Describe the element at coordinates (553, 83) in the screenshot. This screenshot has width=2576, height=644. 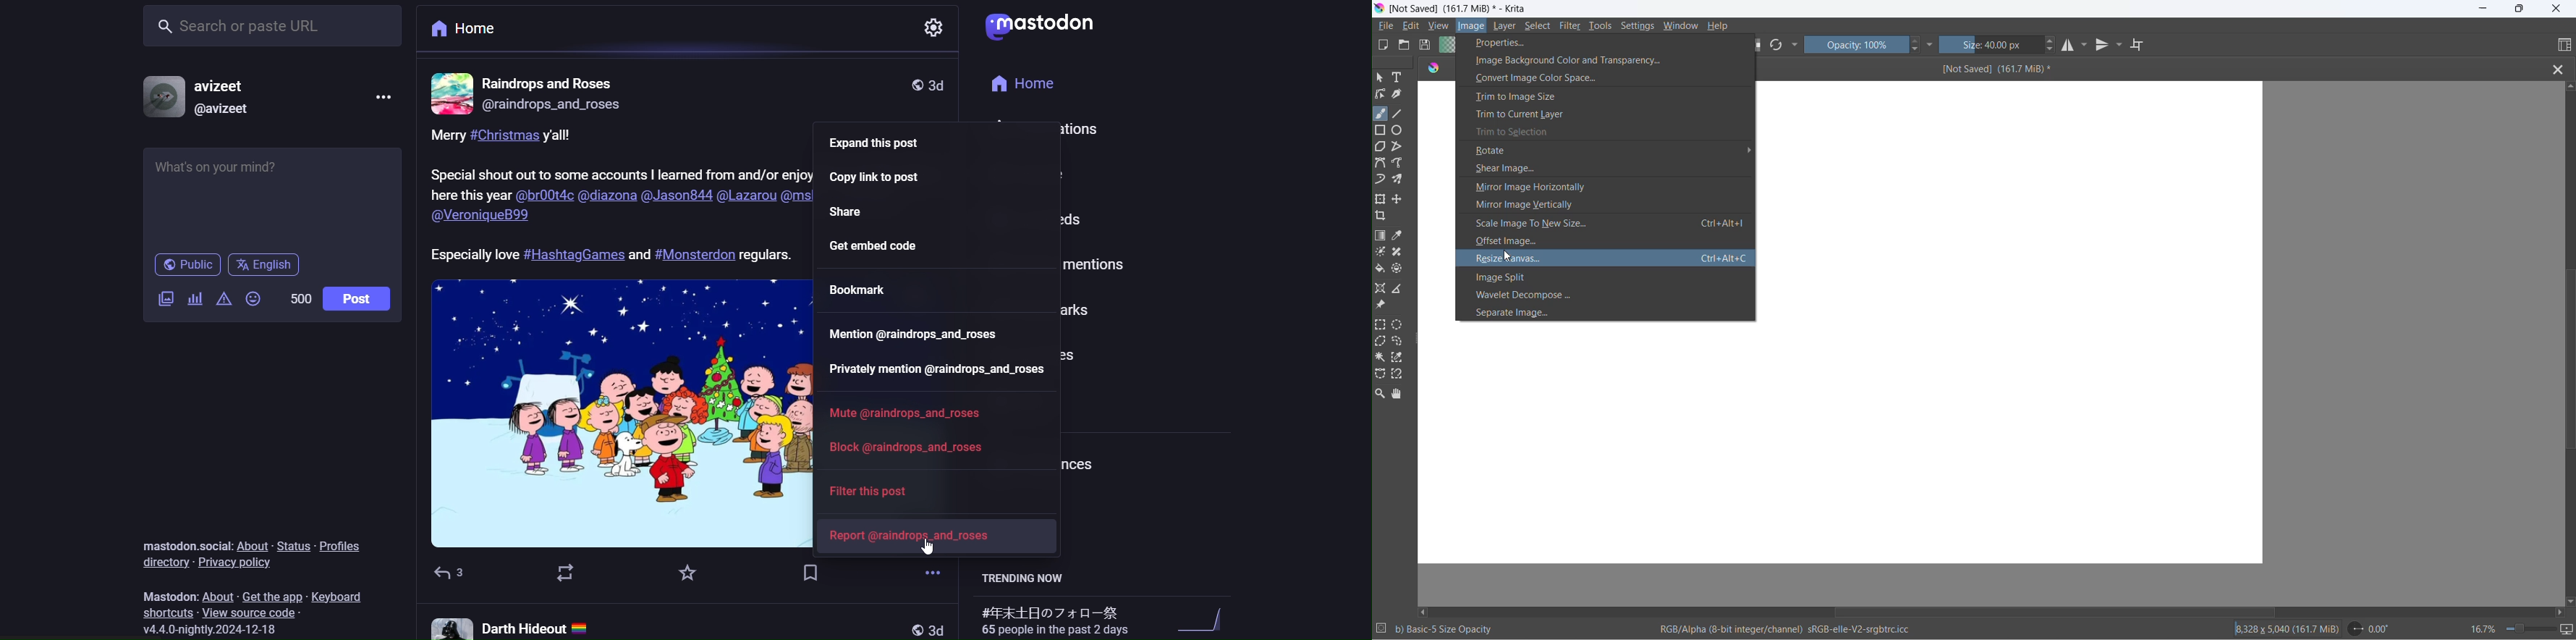
I see `name` at that location.